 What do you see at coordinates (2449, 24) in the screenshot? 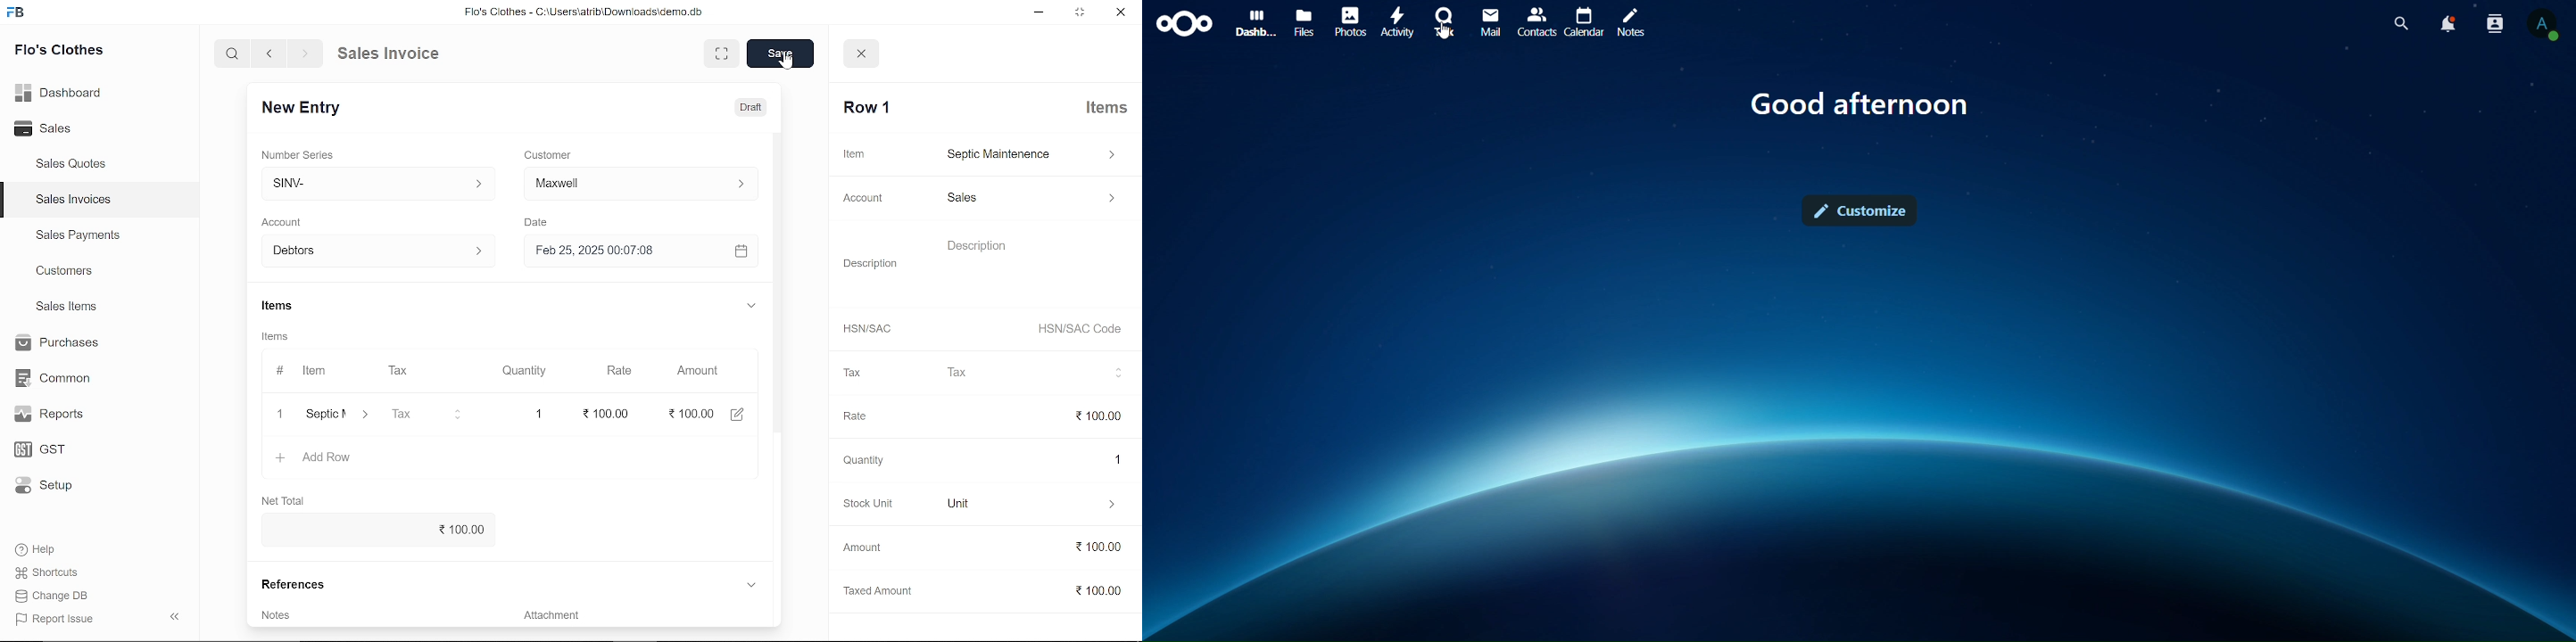
I see `notifications` at bounding box center [2449, 24].